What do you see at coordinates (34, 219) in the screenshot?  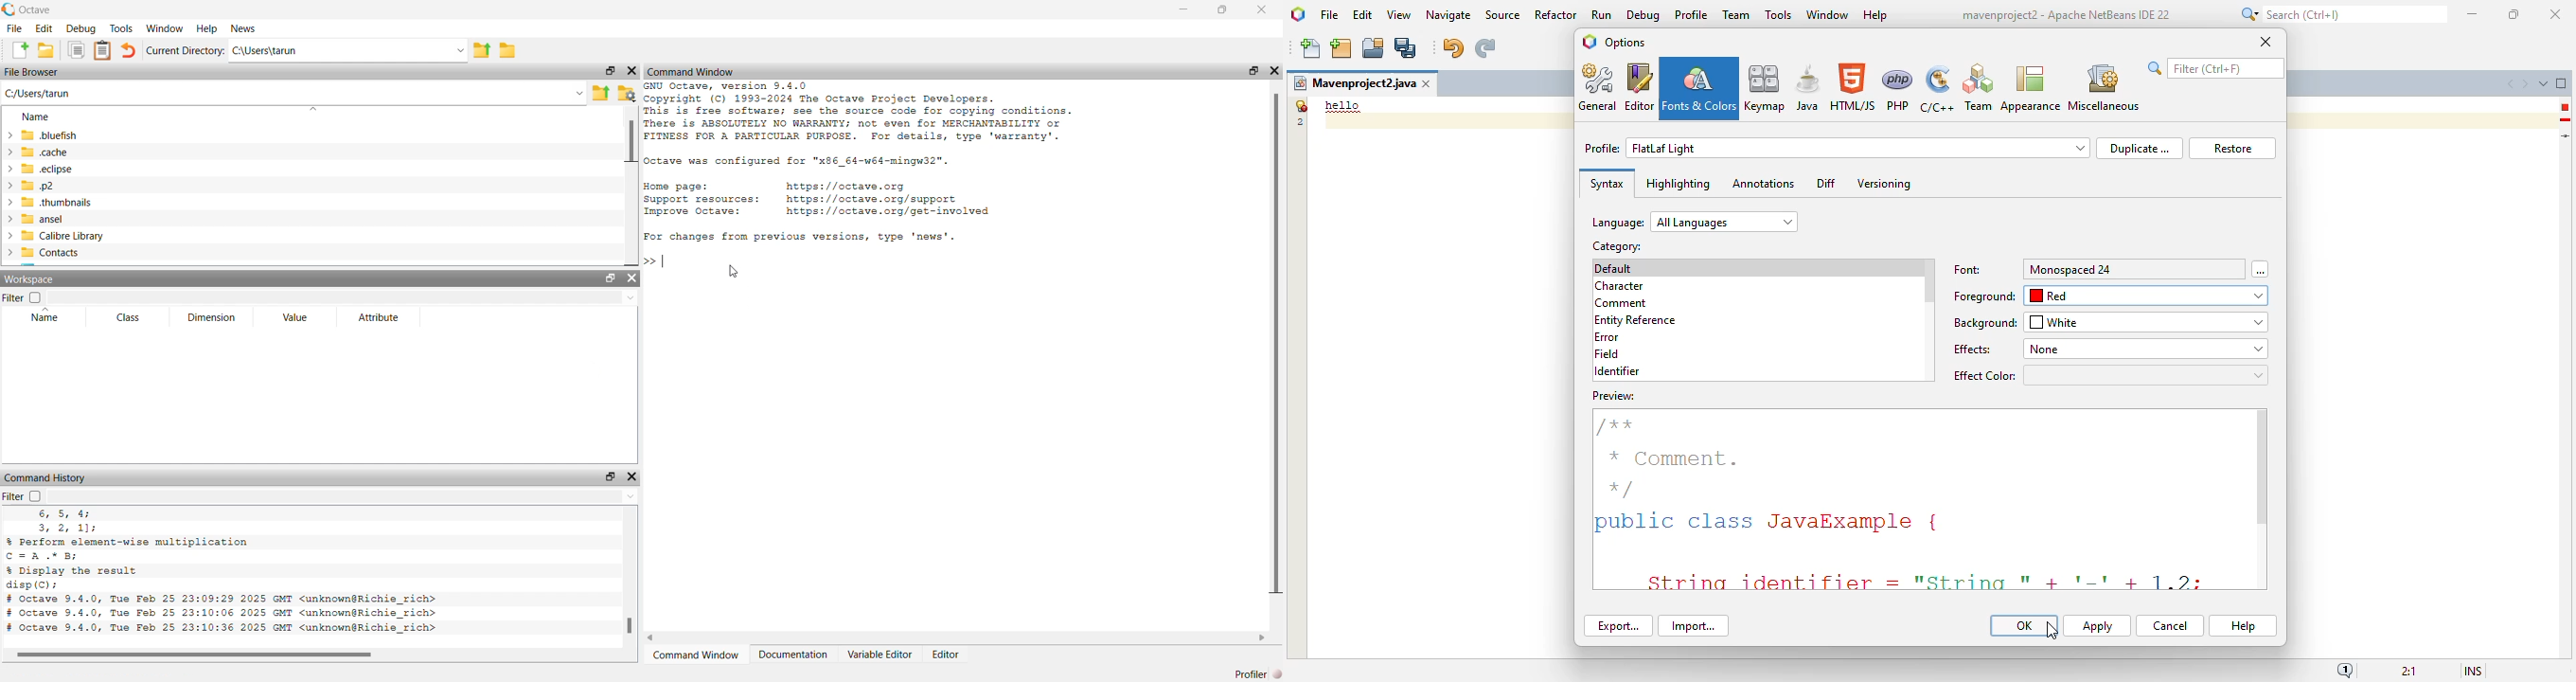 I see `ansel` at bounding box center [34, 219].